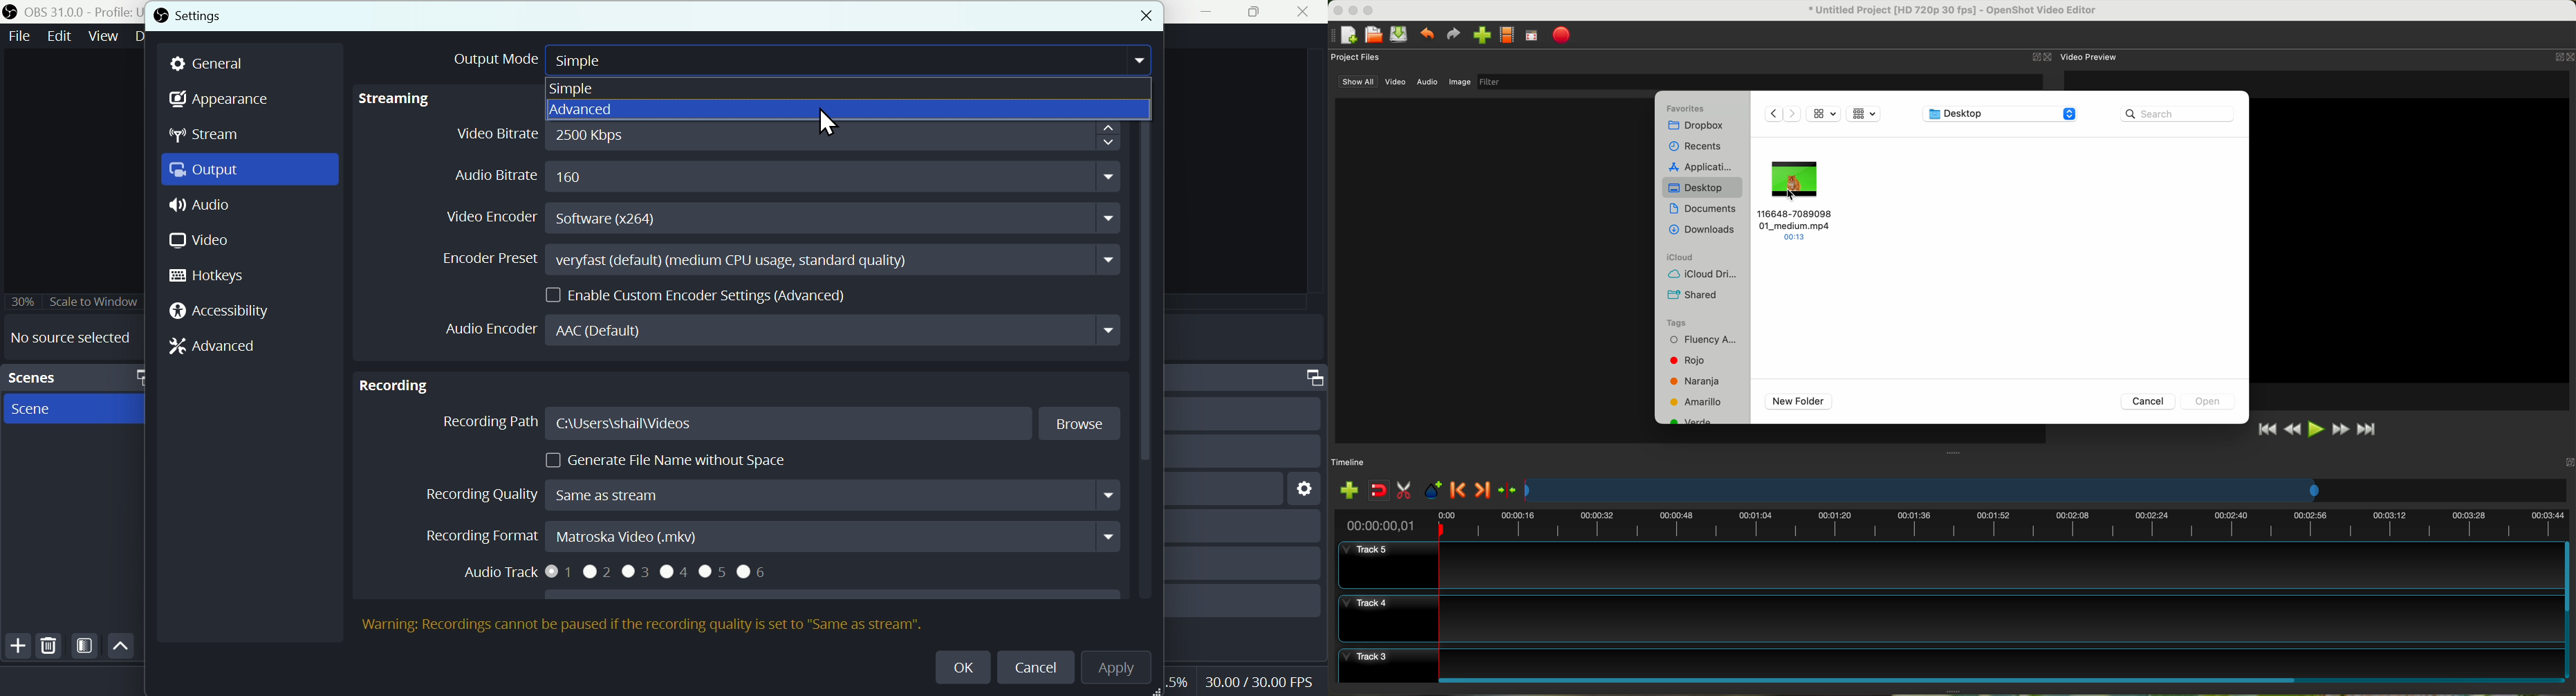 Image resolution: width=2576 pixels, height=700 pixels. What do you see at coordinates (2266, 428) in the screenshot?
I see `jump to start` at bounding box center [2266, 428].